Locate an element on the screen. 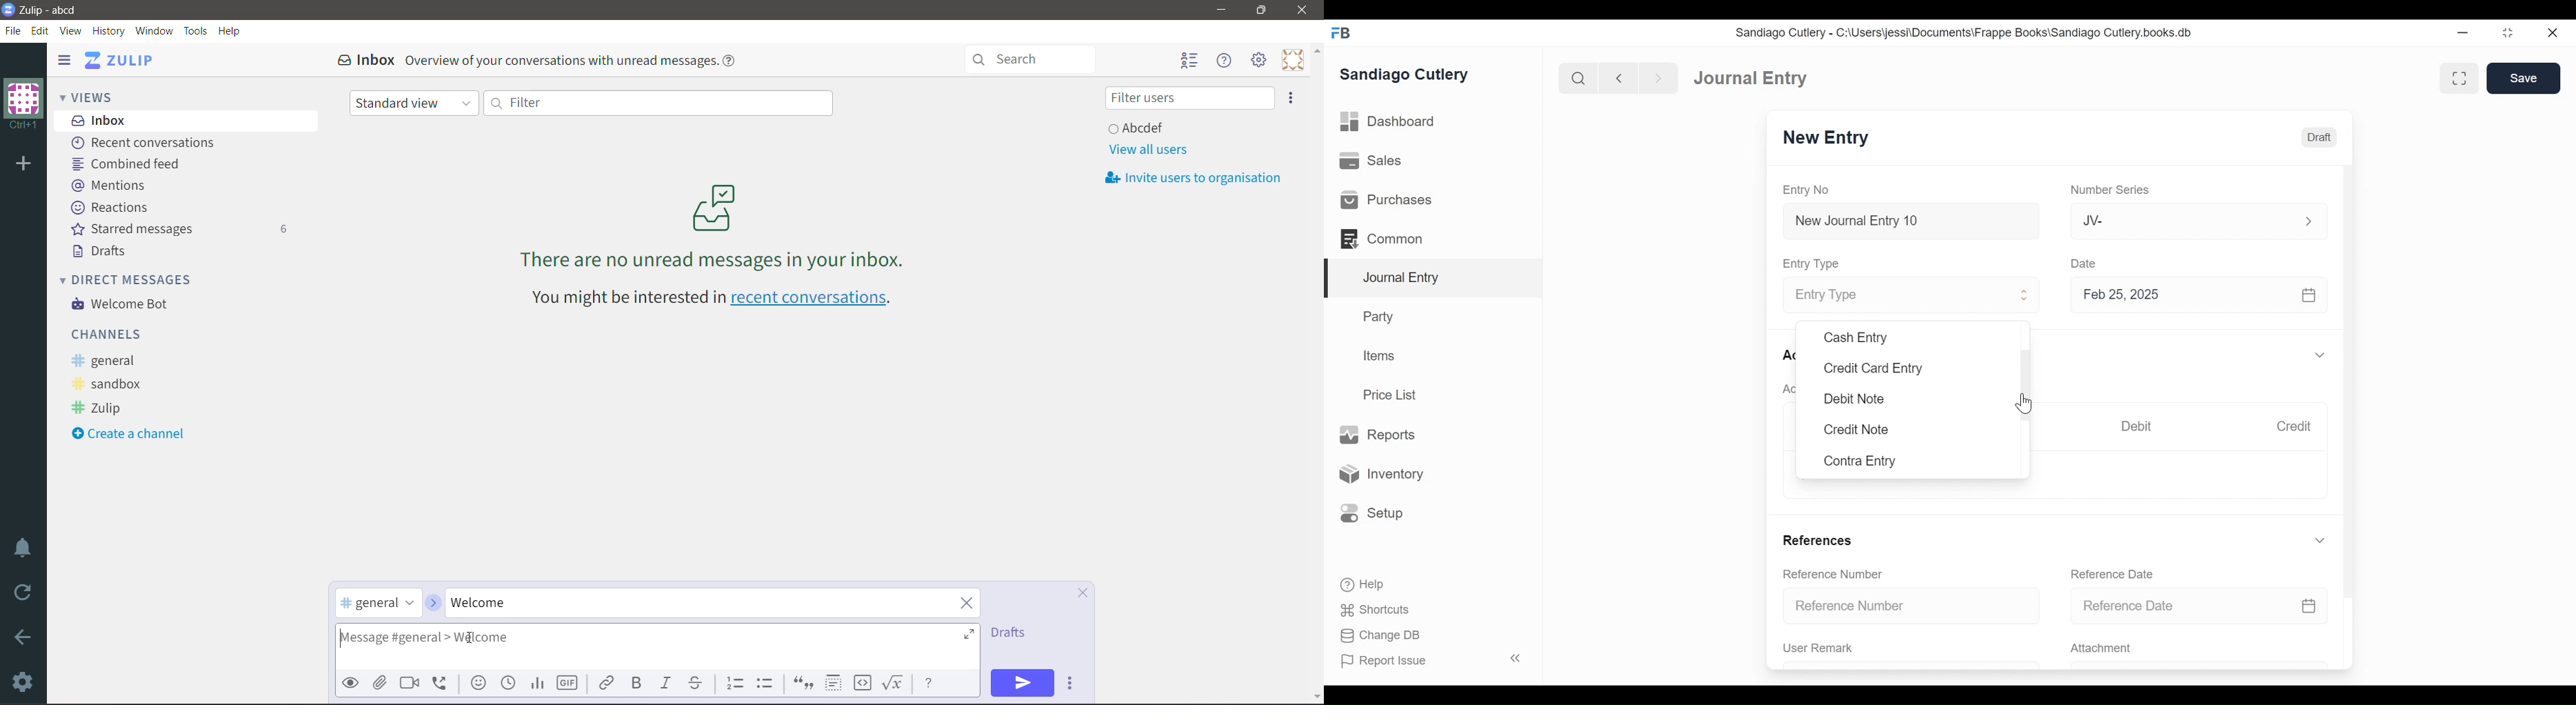  Contra Entry is located at coordinates (1862, 461).